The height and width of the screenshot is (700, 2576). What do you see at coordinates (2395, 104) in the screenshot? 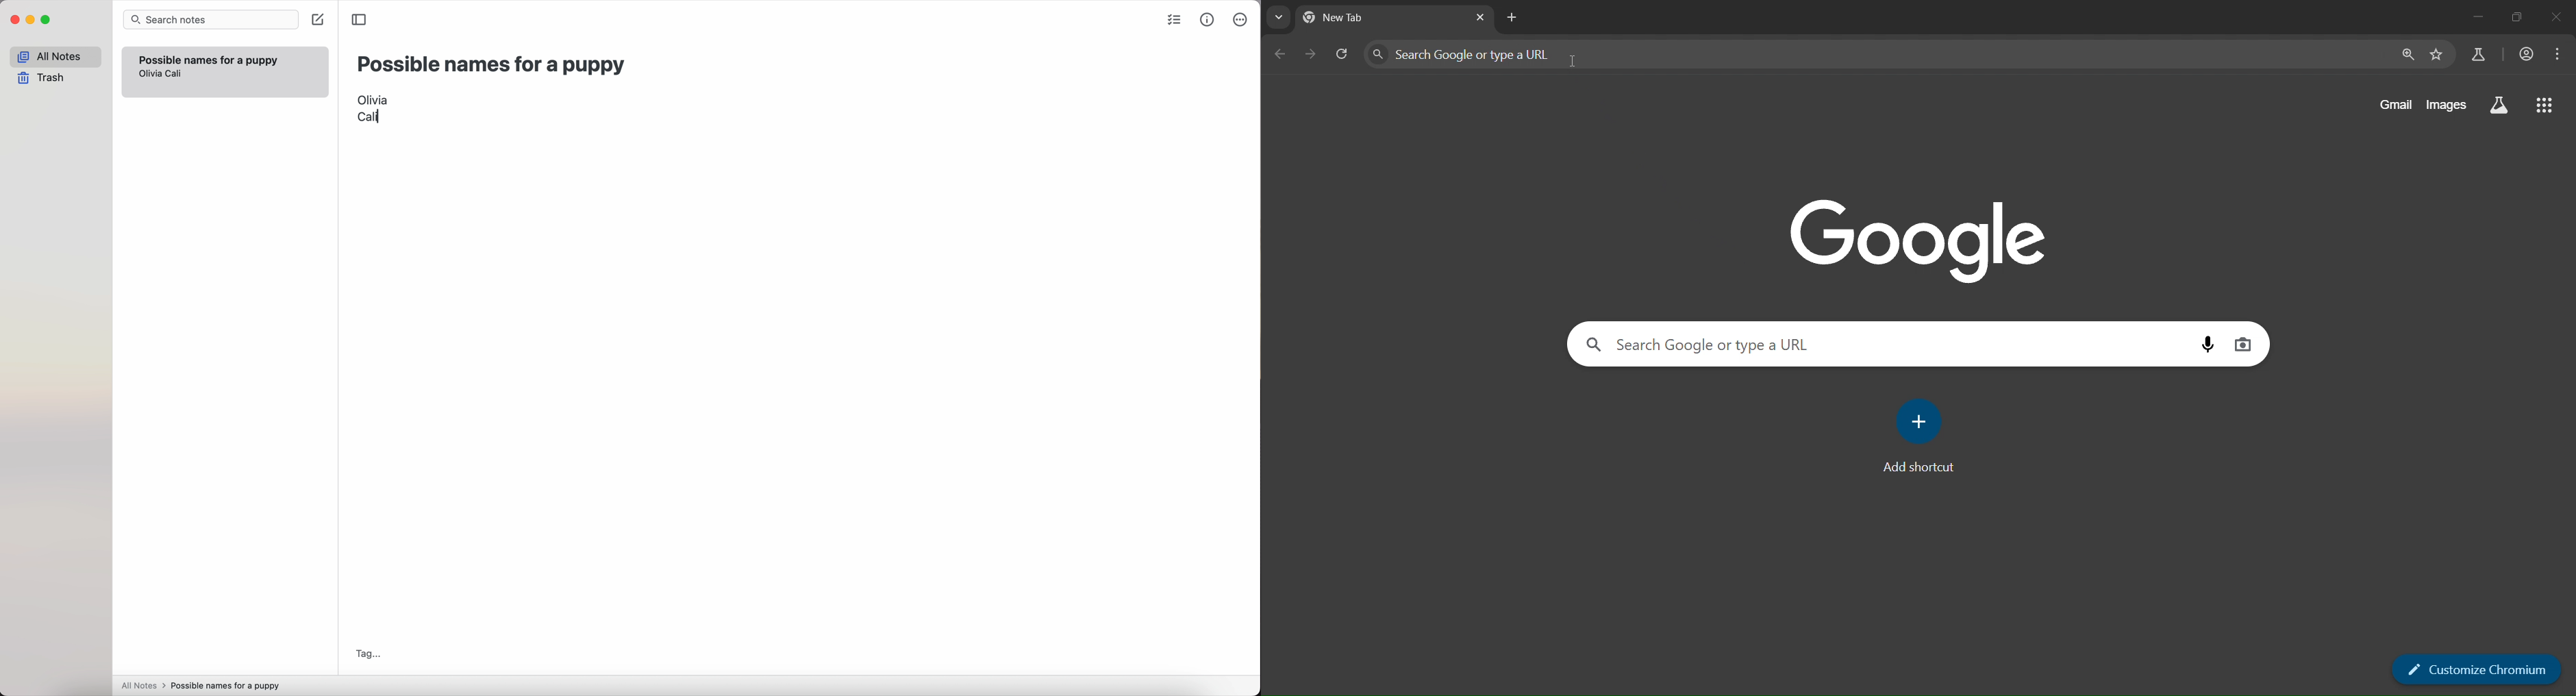
I see `gmail` at bounding box center [2395, 104].